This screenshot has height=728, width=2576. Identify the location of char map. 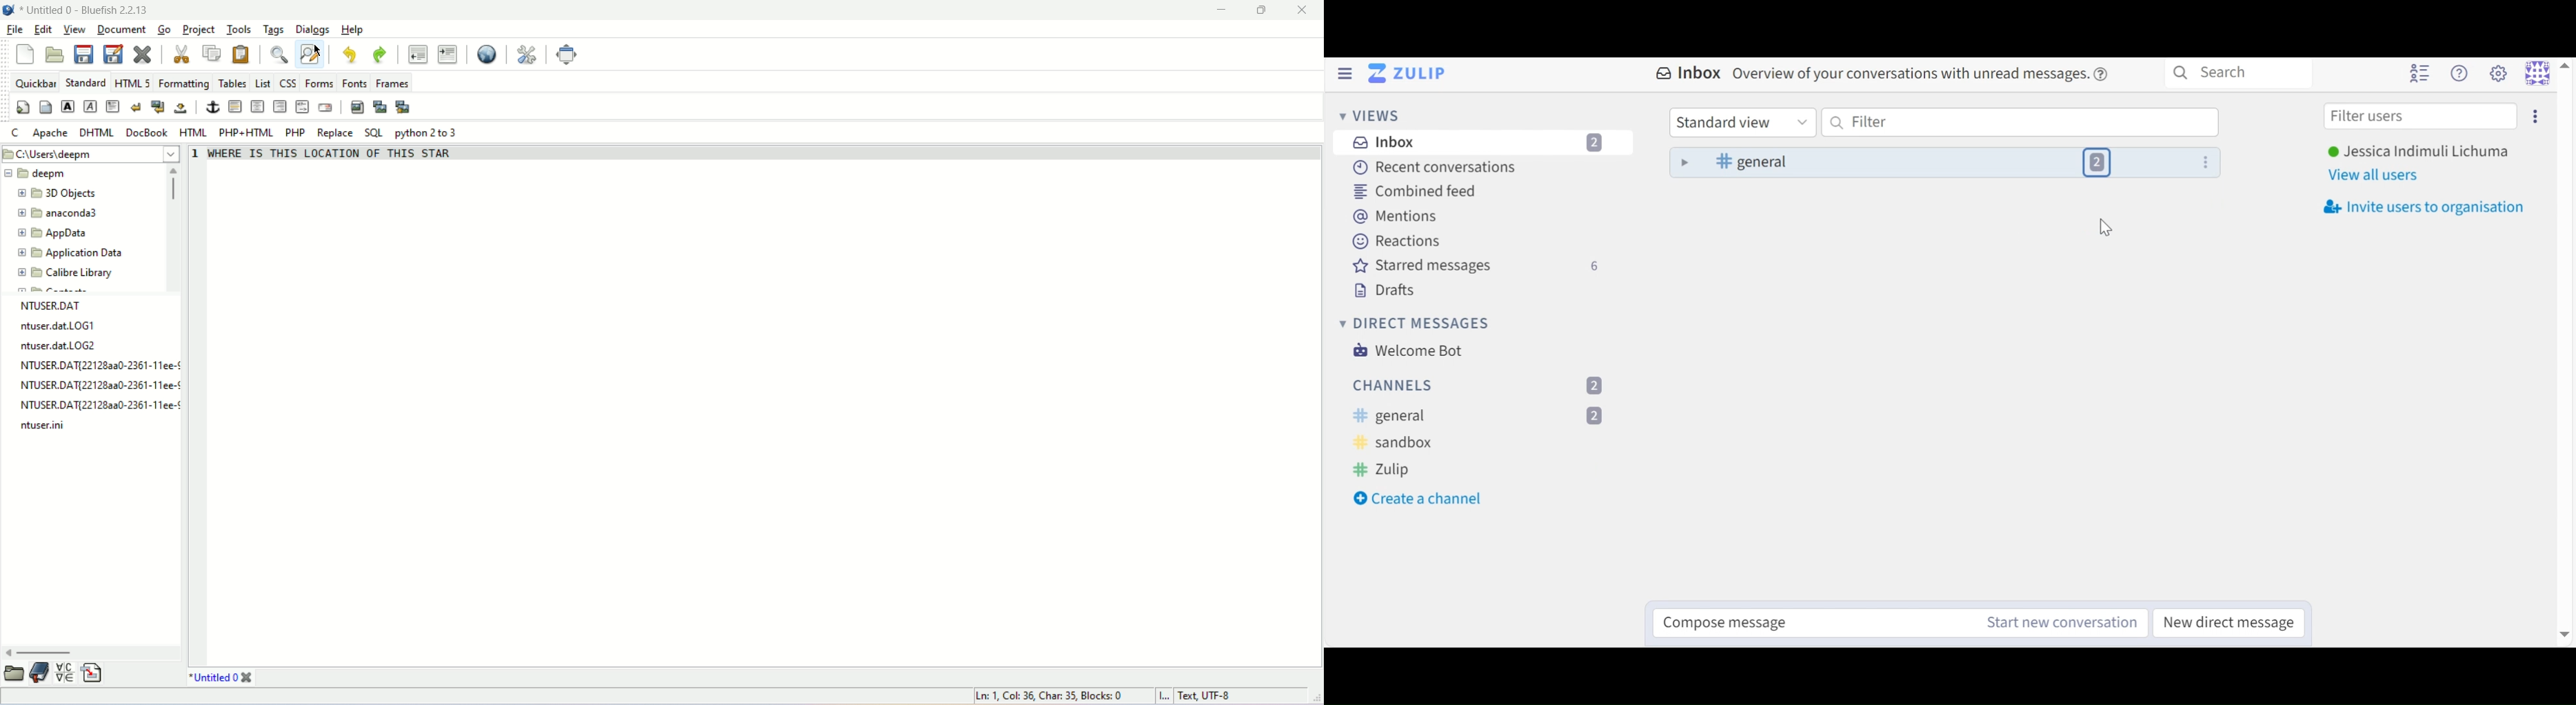
(65, 673).